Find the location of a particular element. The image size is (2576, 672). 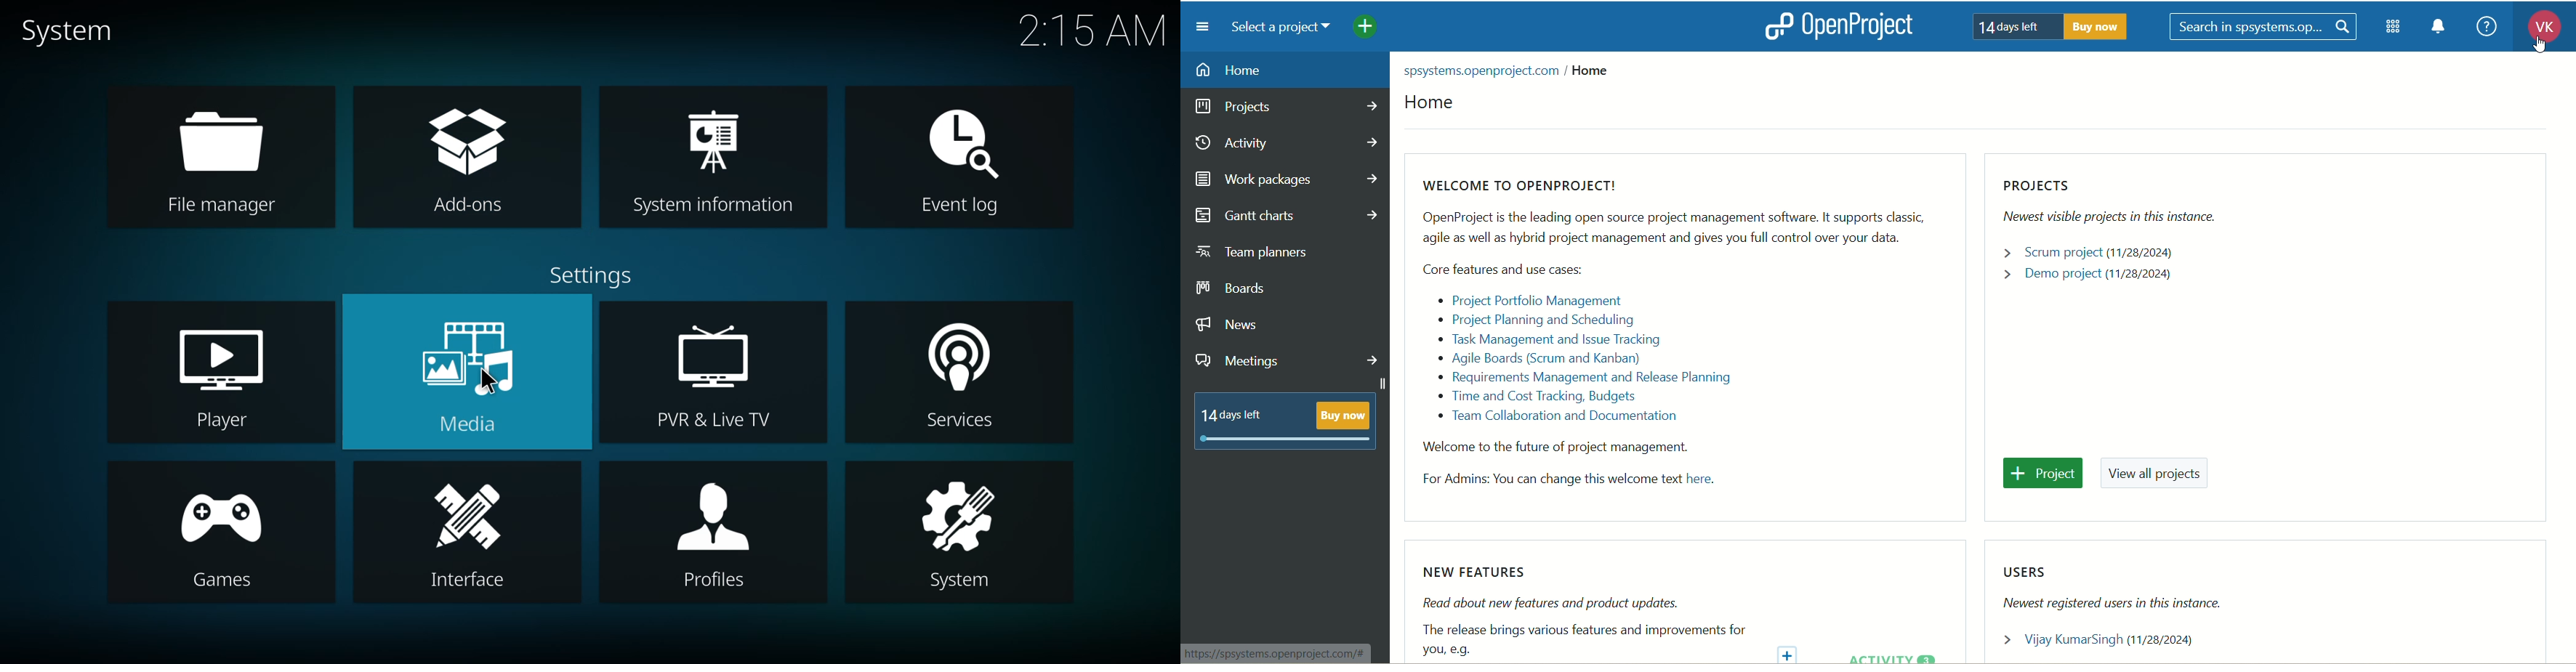

file manager is located at coordinates (221, 159).